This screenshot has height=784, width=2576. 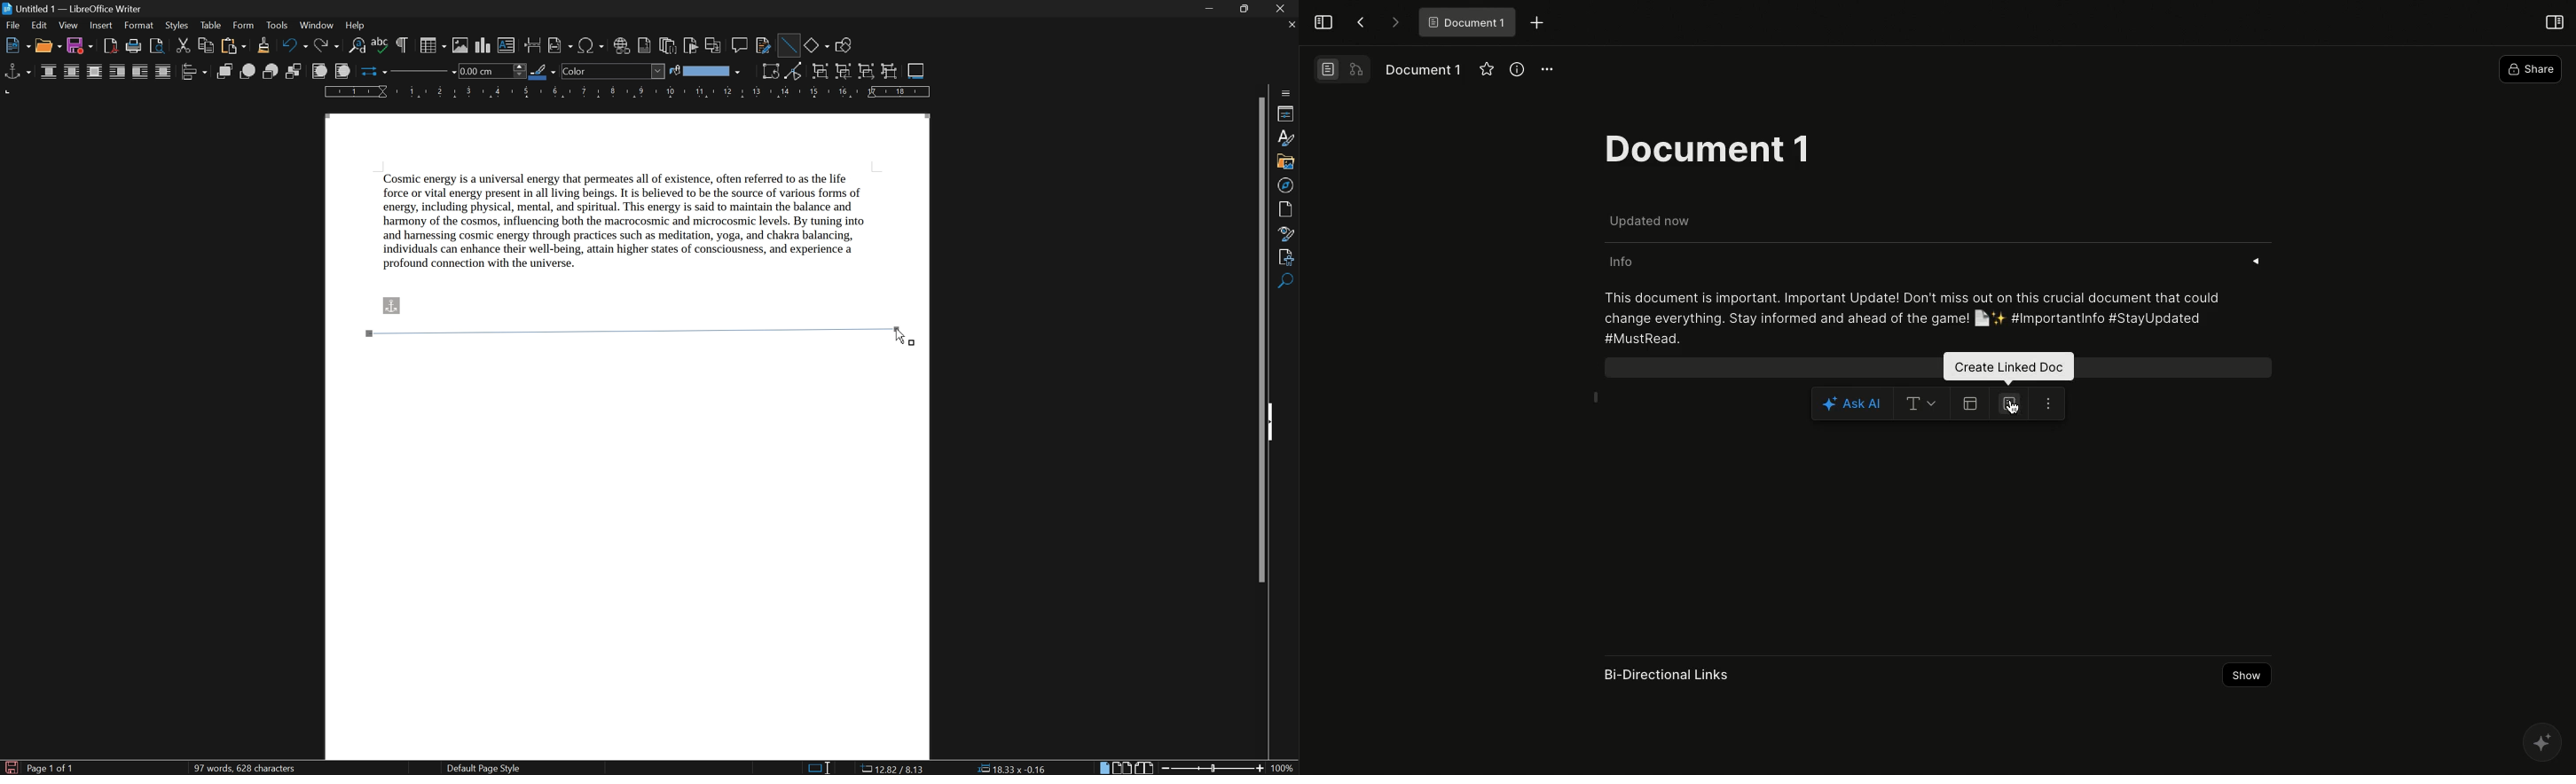 I want to click on after, so click(x=141, y=73).